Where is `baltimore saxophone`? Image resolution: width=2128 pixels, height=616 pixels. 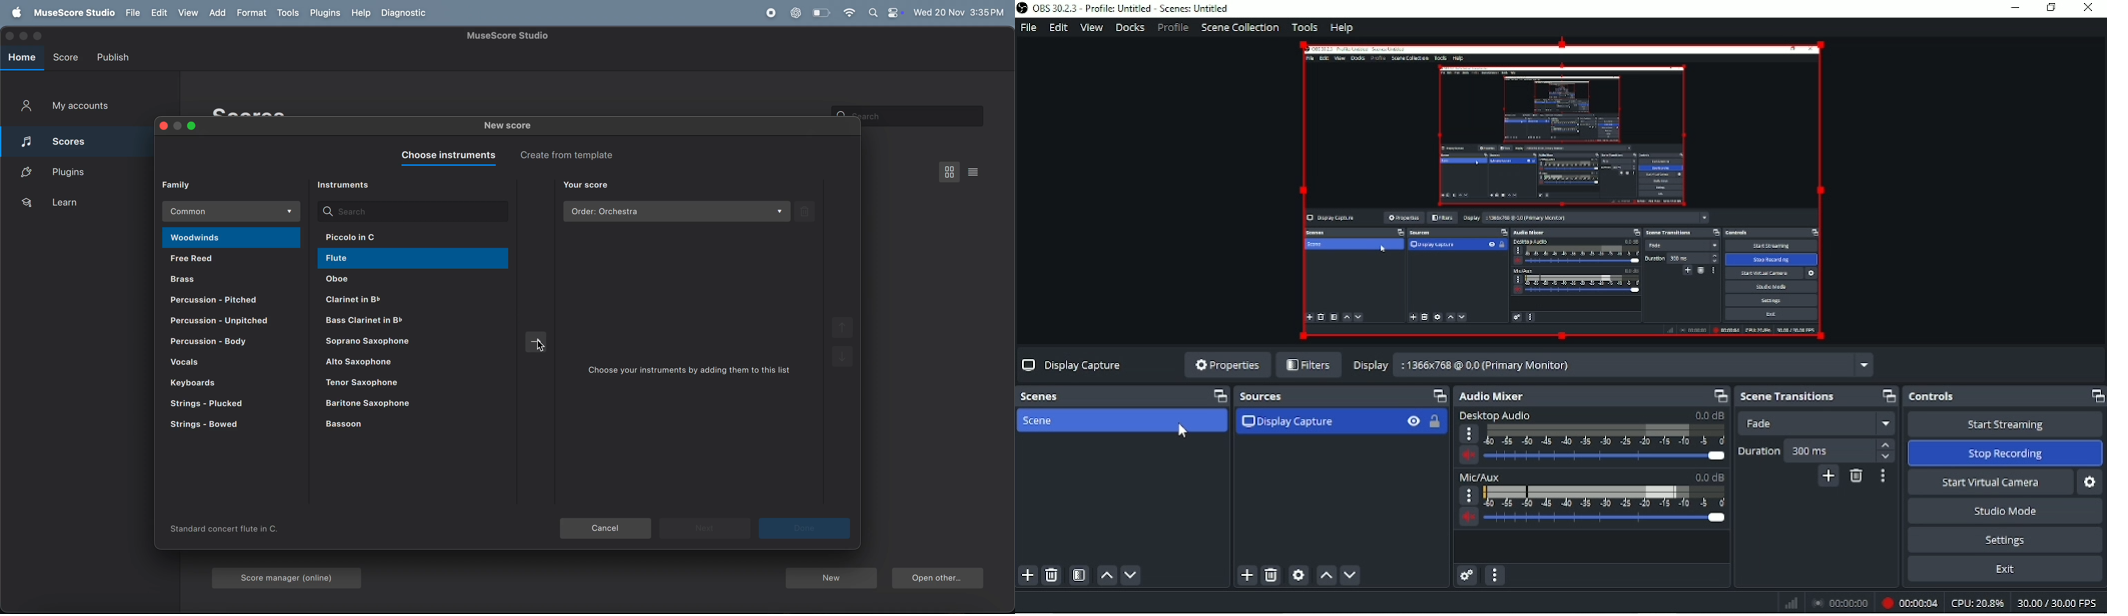 baltimore saxophone is located at coordinates (404, 403).